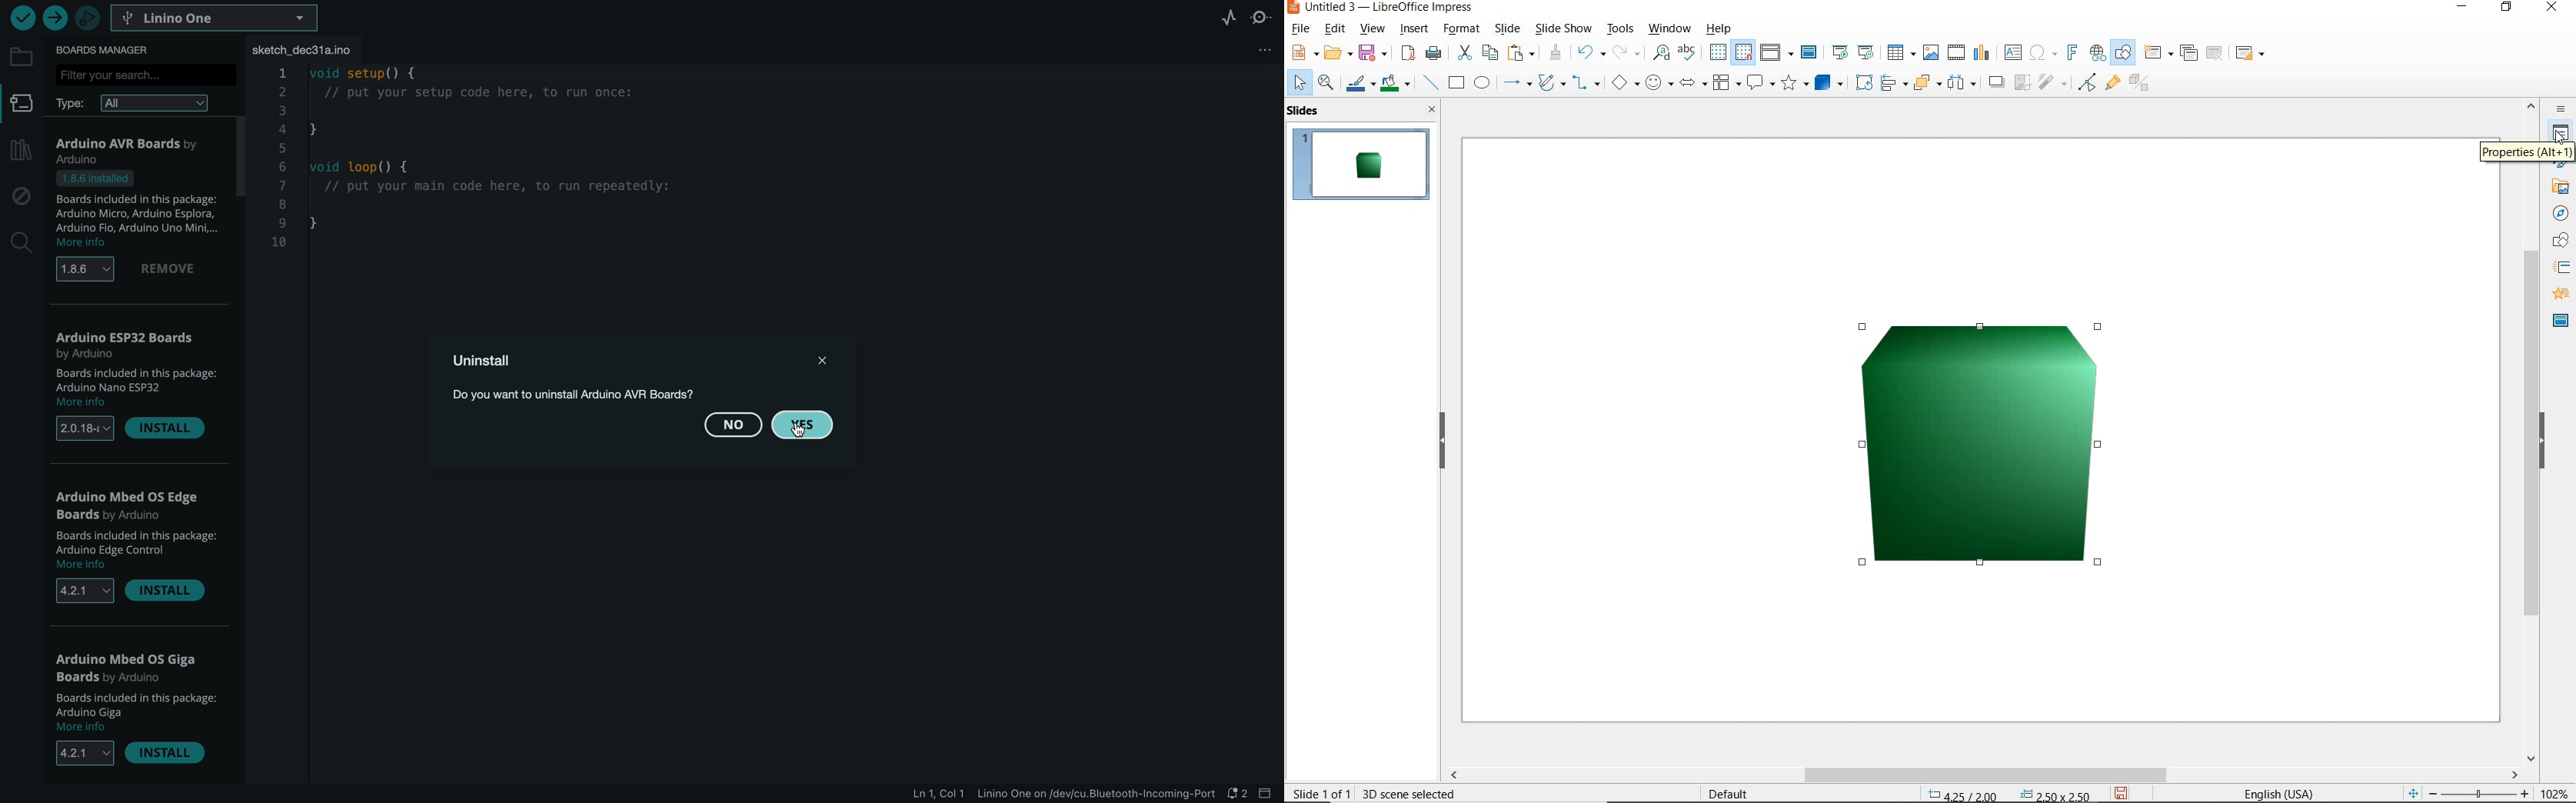  Describe the element at coordinates (2562, 271) in the screenshot. I see `SSLIDE TRANSITION` at that location.